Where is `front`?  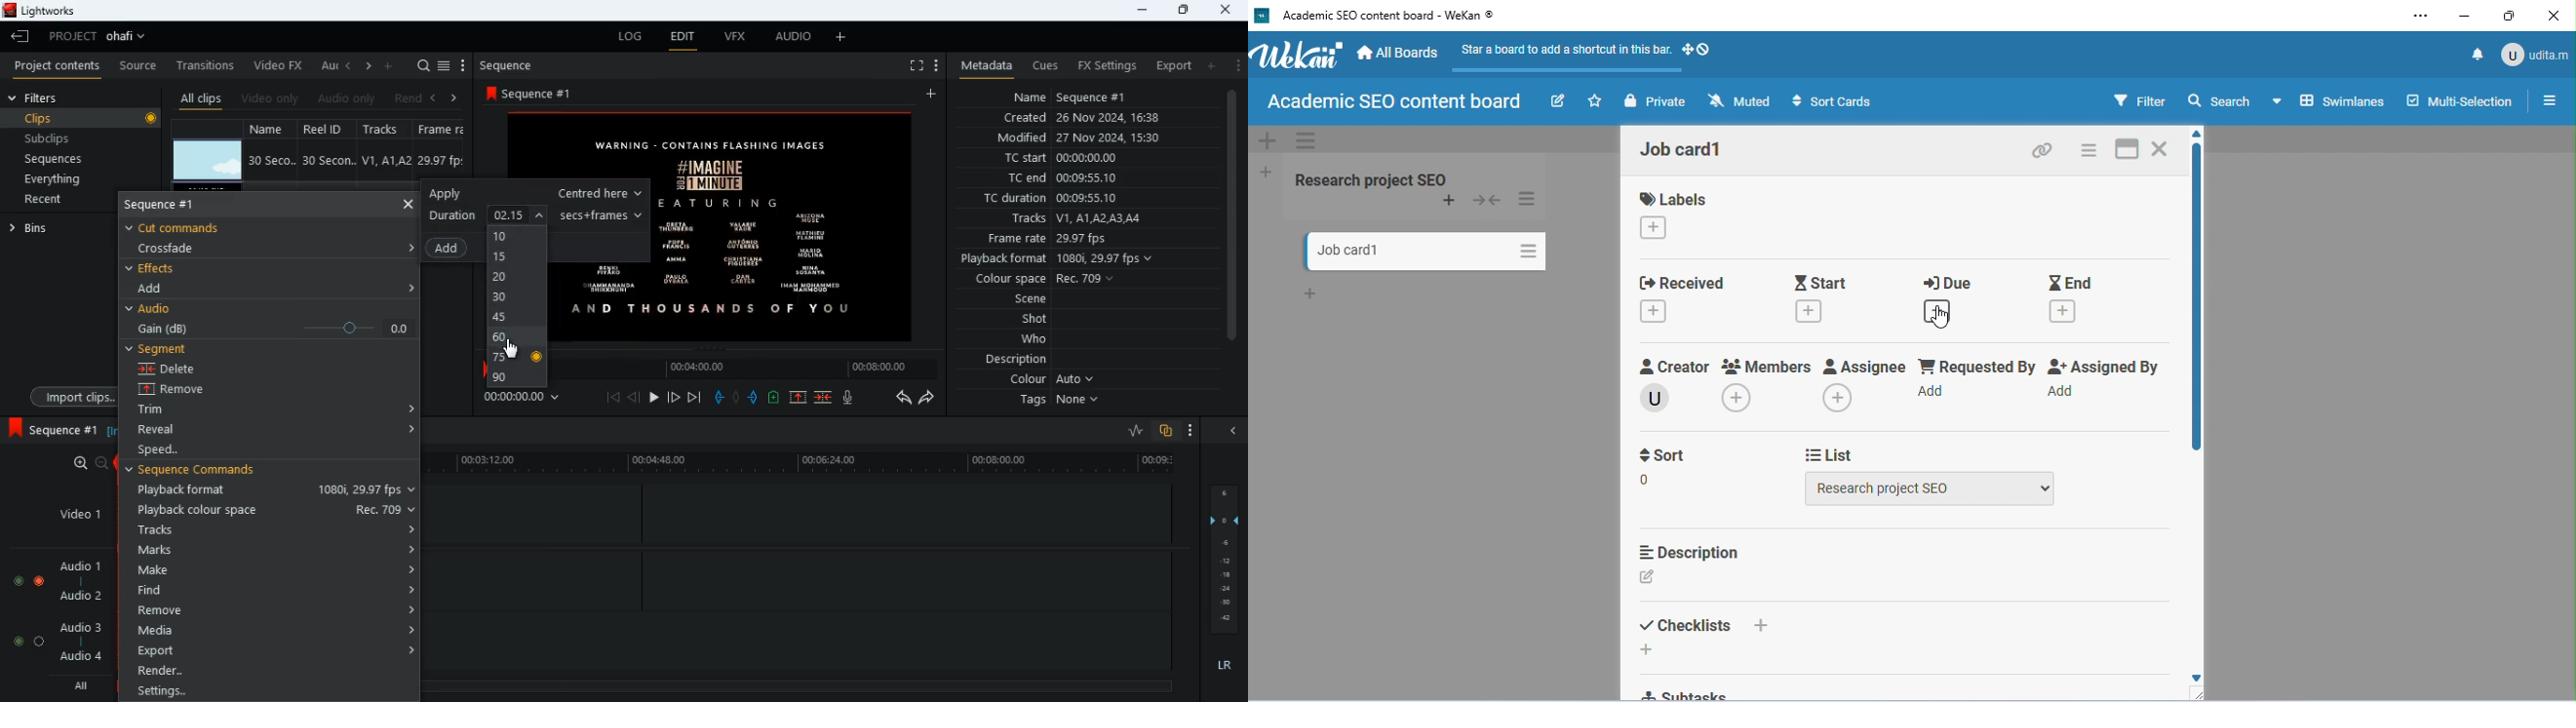
front is located at coordinates (675, 397).